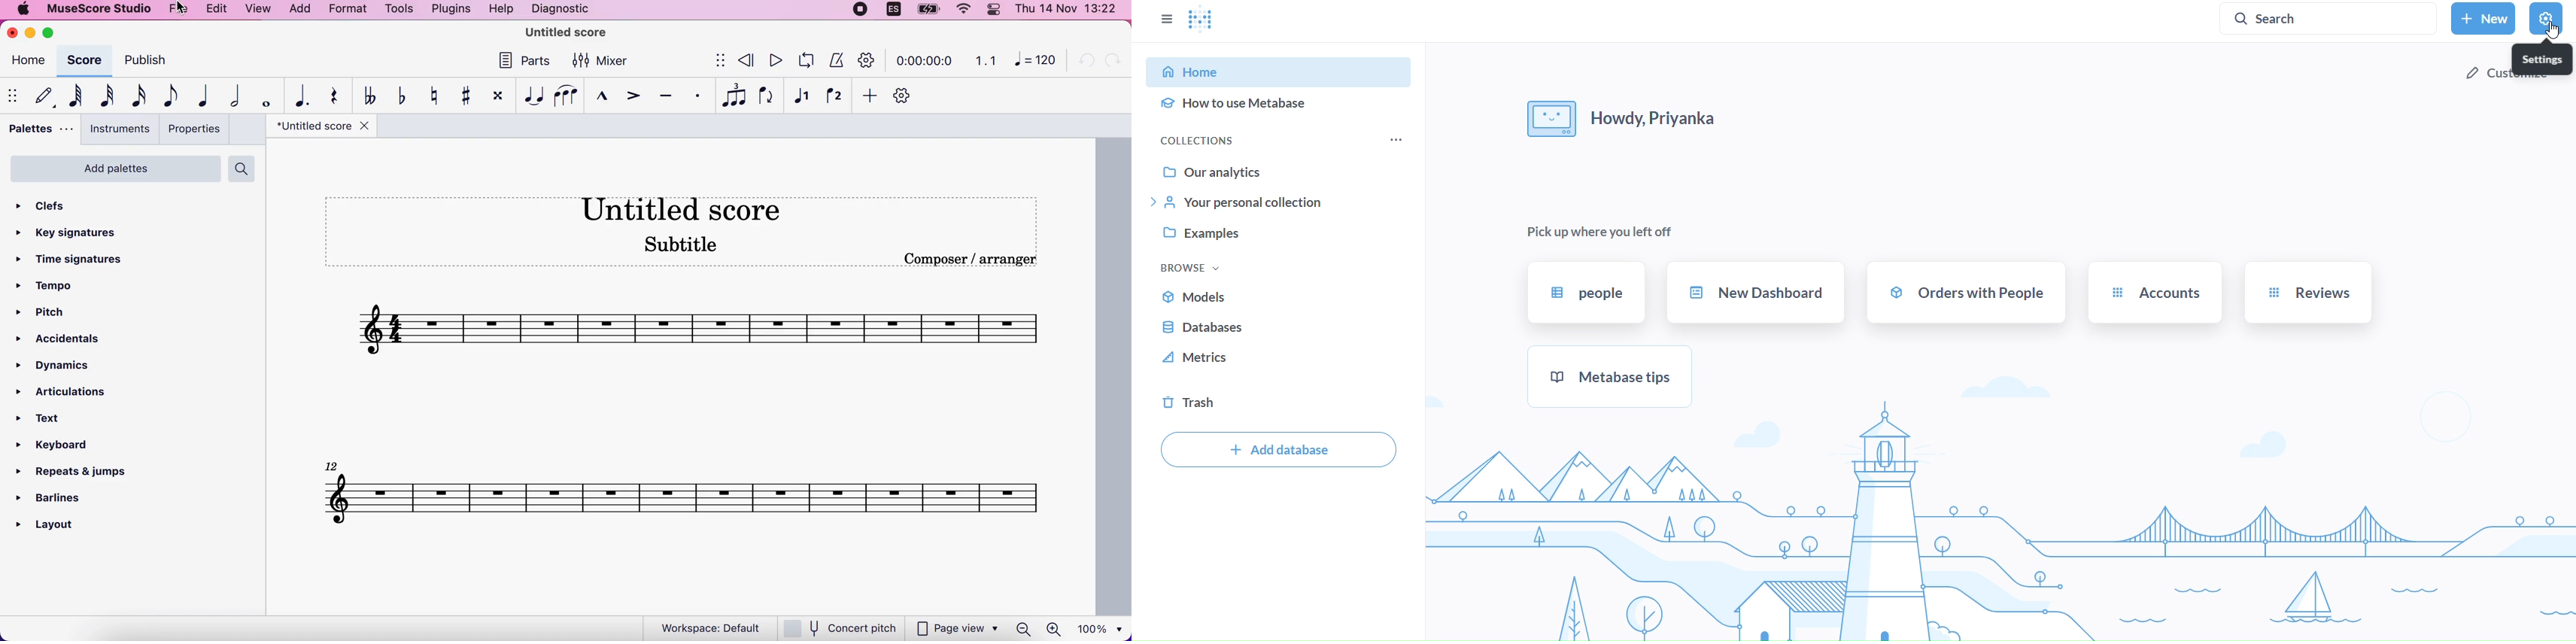  I want to click on voice 1, so click(801, 95).